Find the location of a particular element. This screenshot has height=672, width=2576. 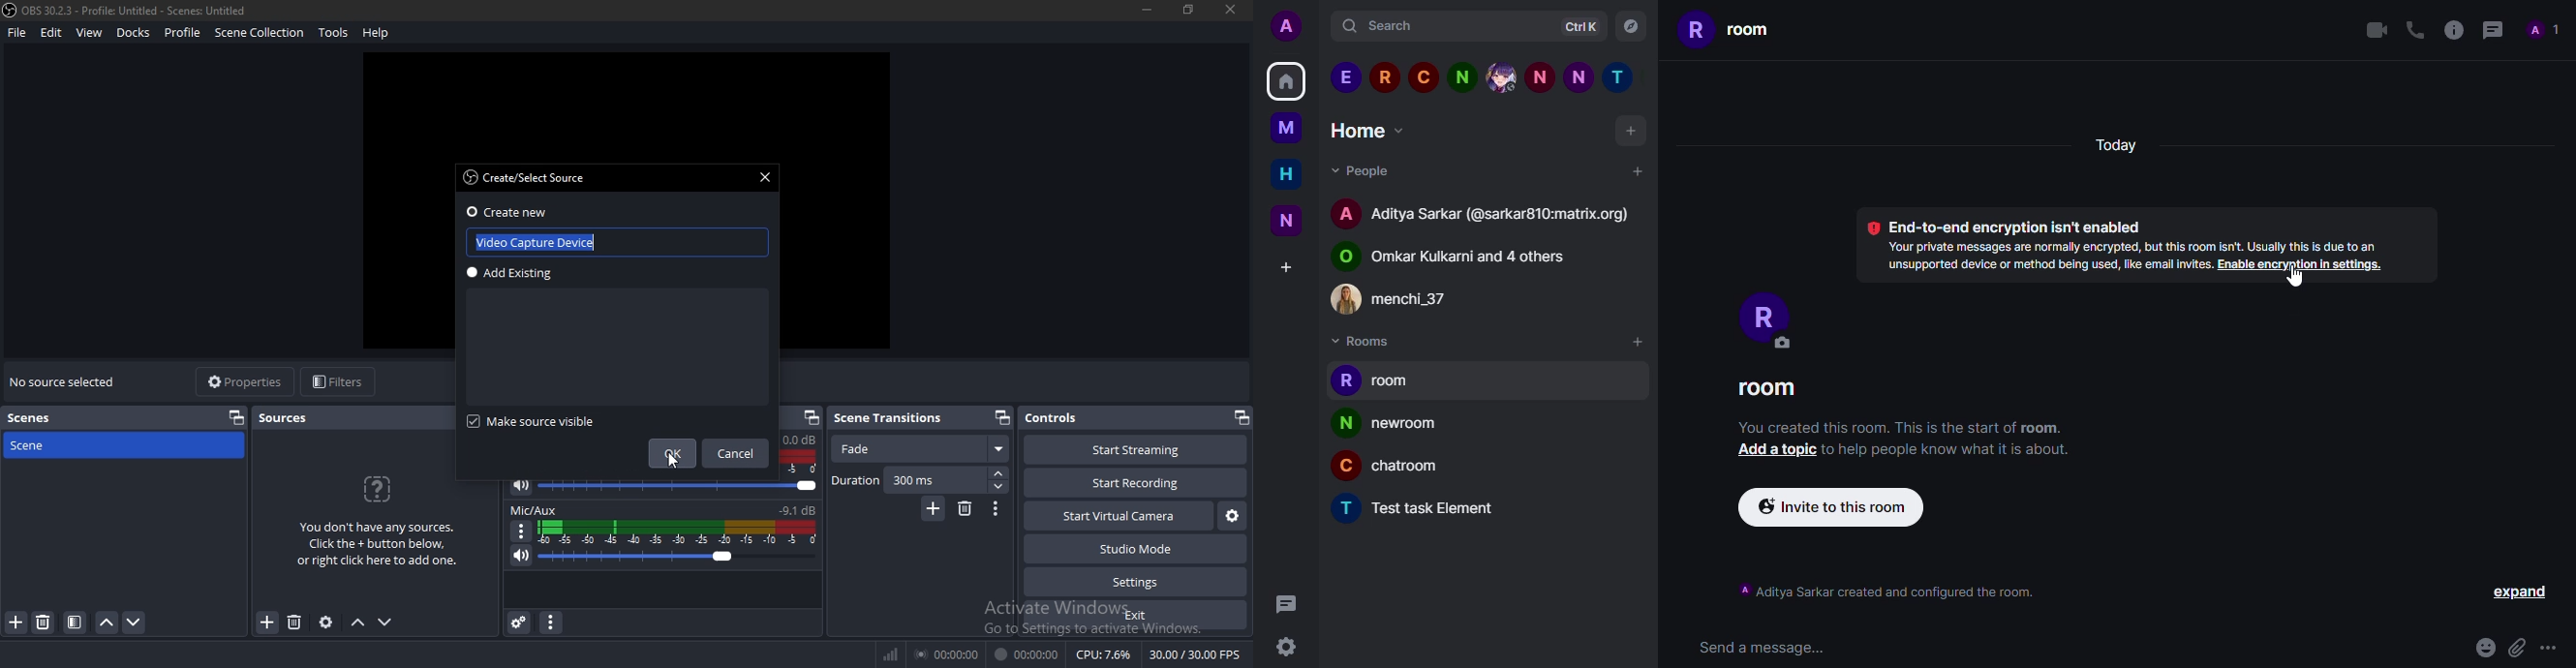

enable encryption is located at coordinates (2298, 266).